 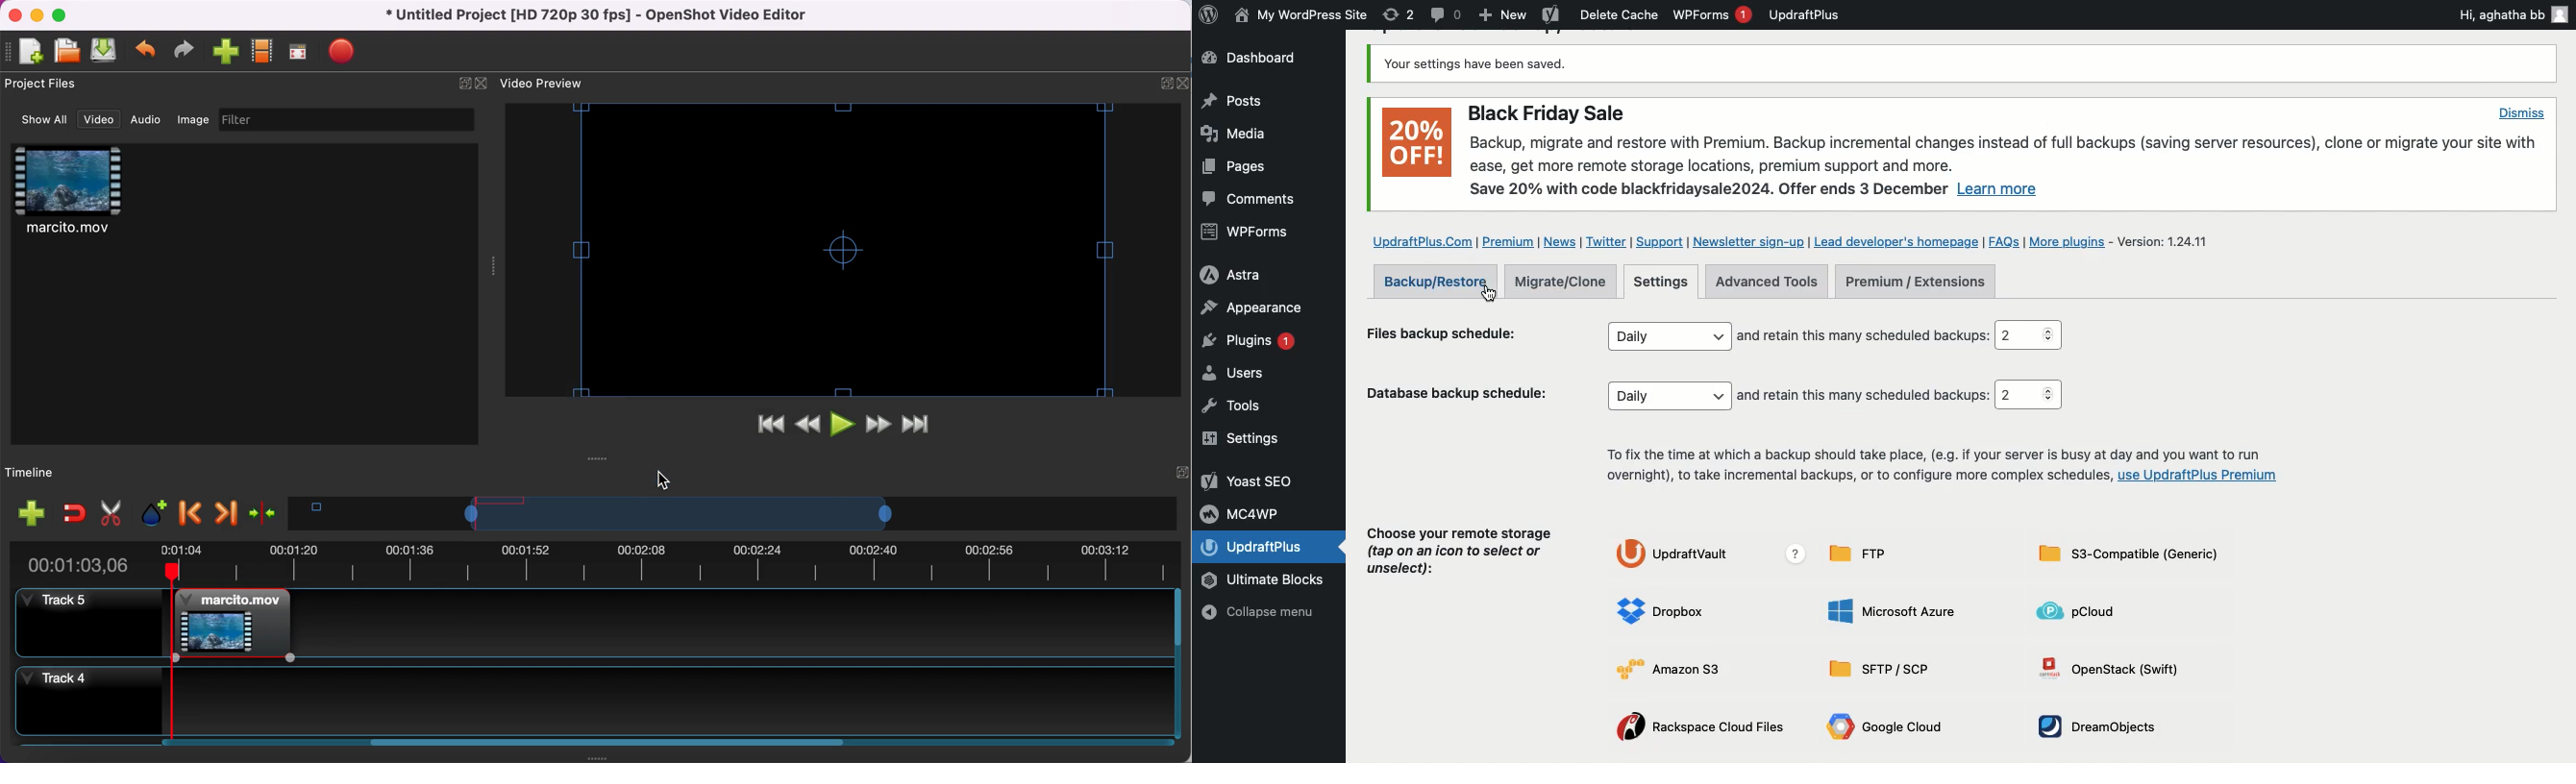 What do you see at coordinates (183, 50) in the screenshot?
I see `redo` at bounding box center [183, 50].